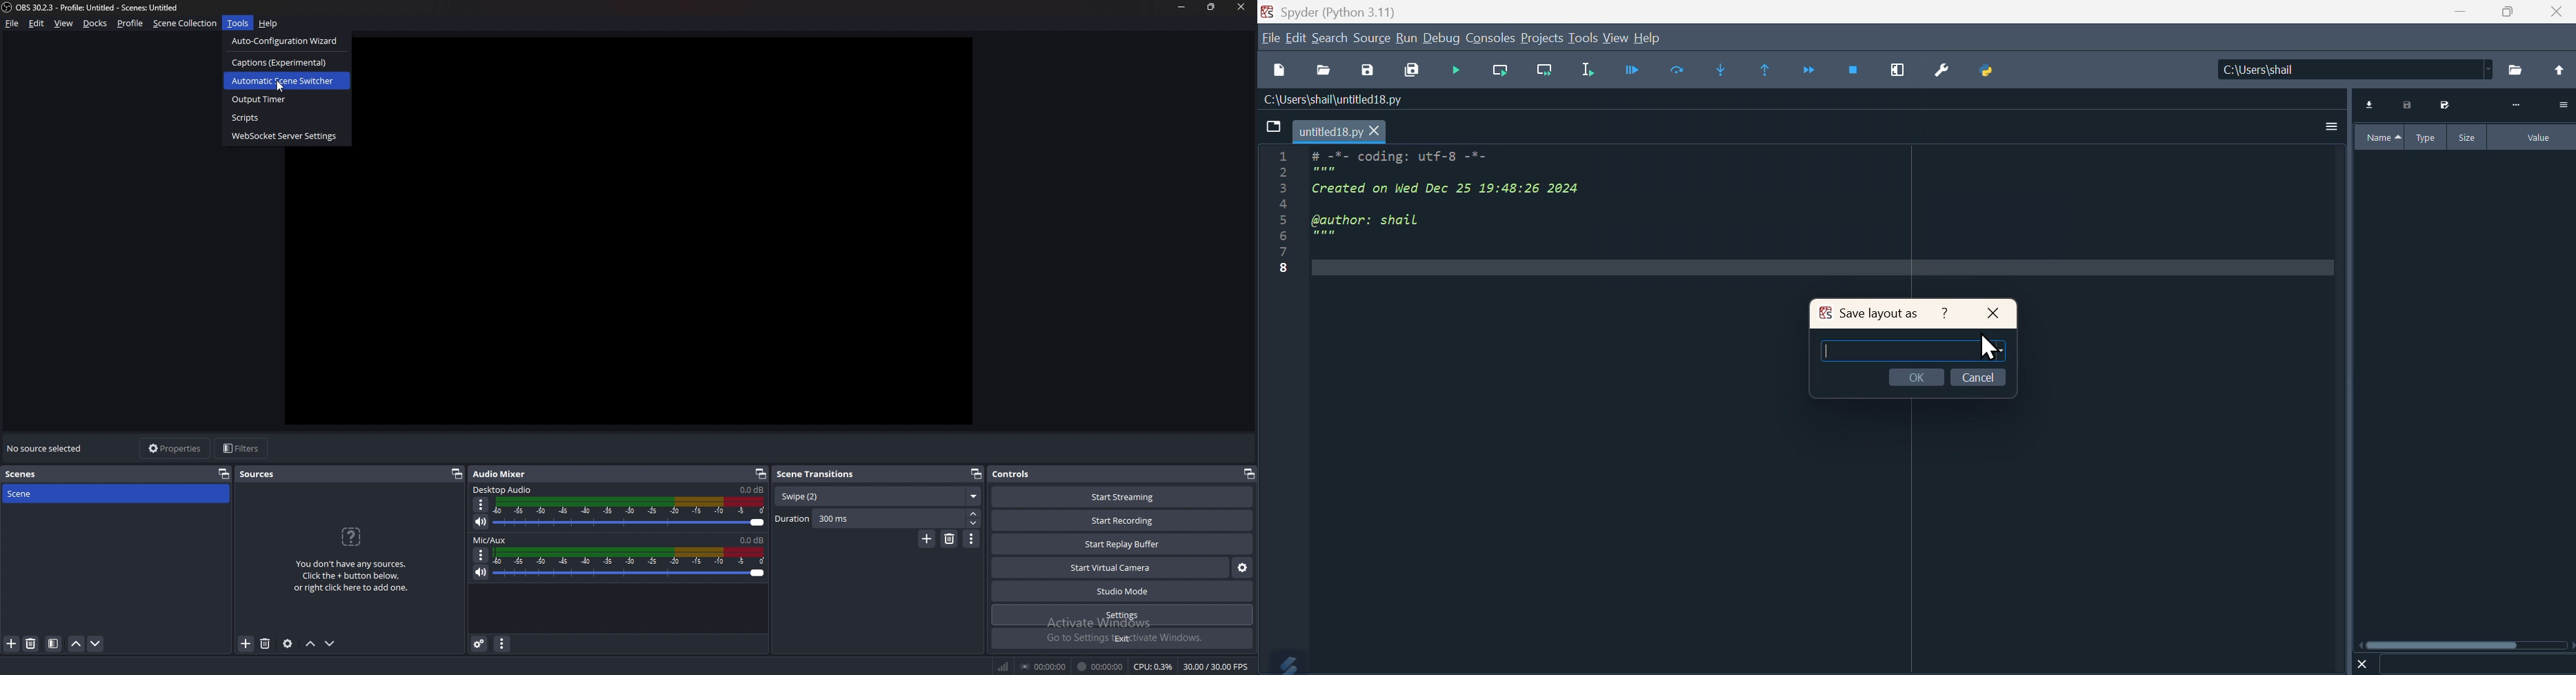 The width and height of the screenshot is (2576, 700). I want to click on Project, so click(1541, 37).